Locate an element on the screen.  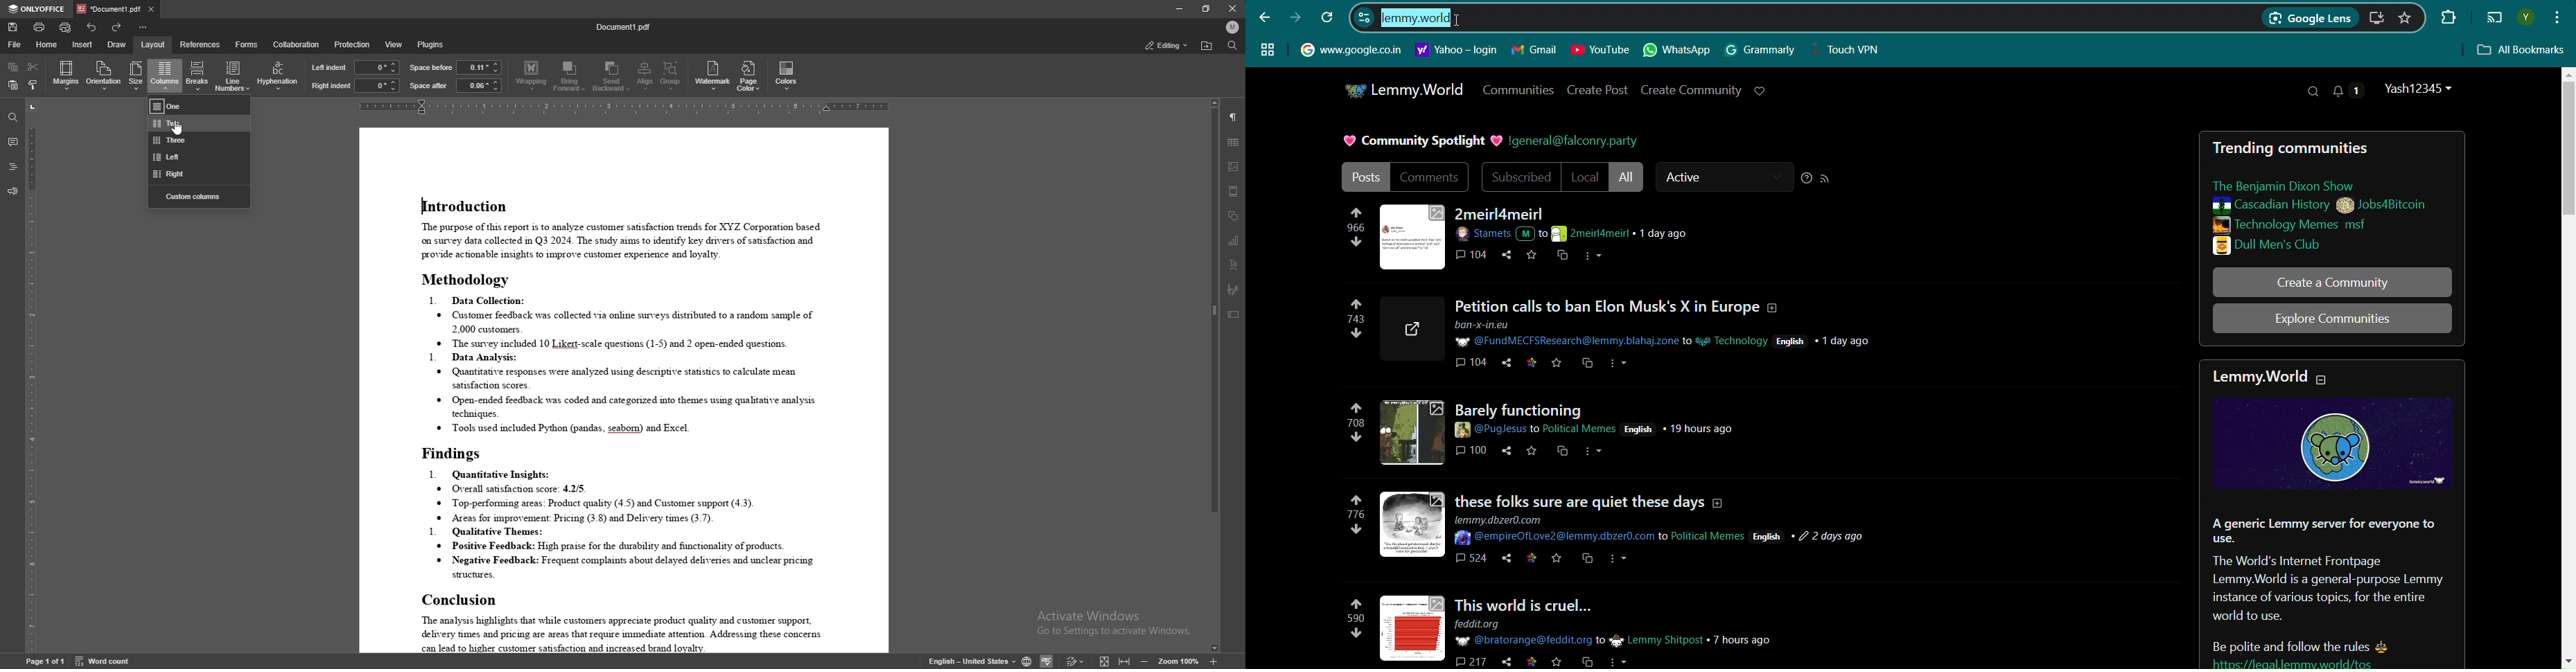
Forward is located at coordinates (1295, 17).